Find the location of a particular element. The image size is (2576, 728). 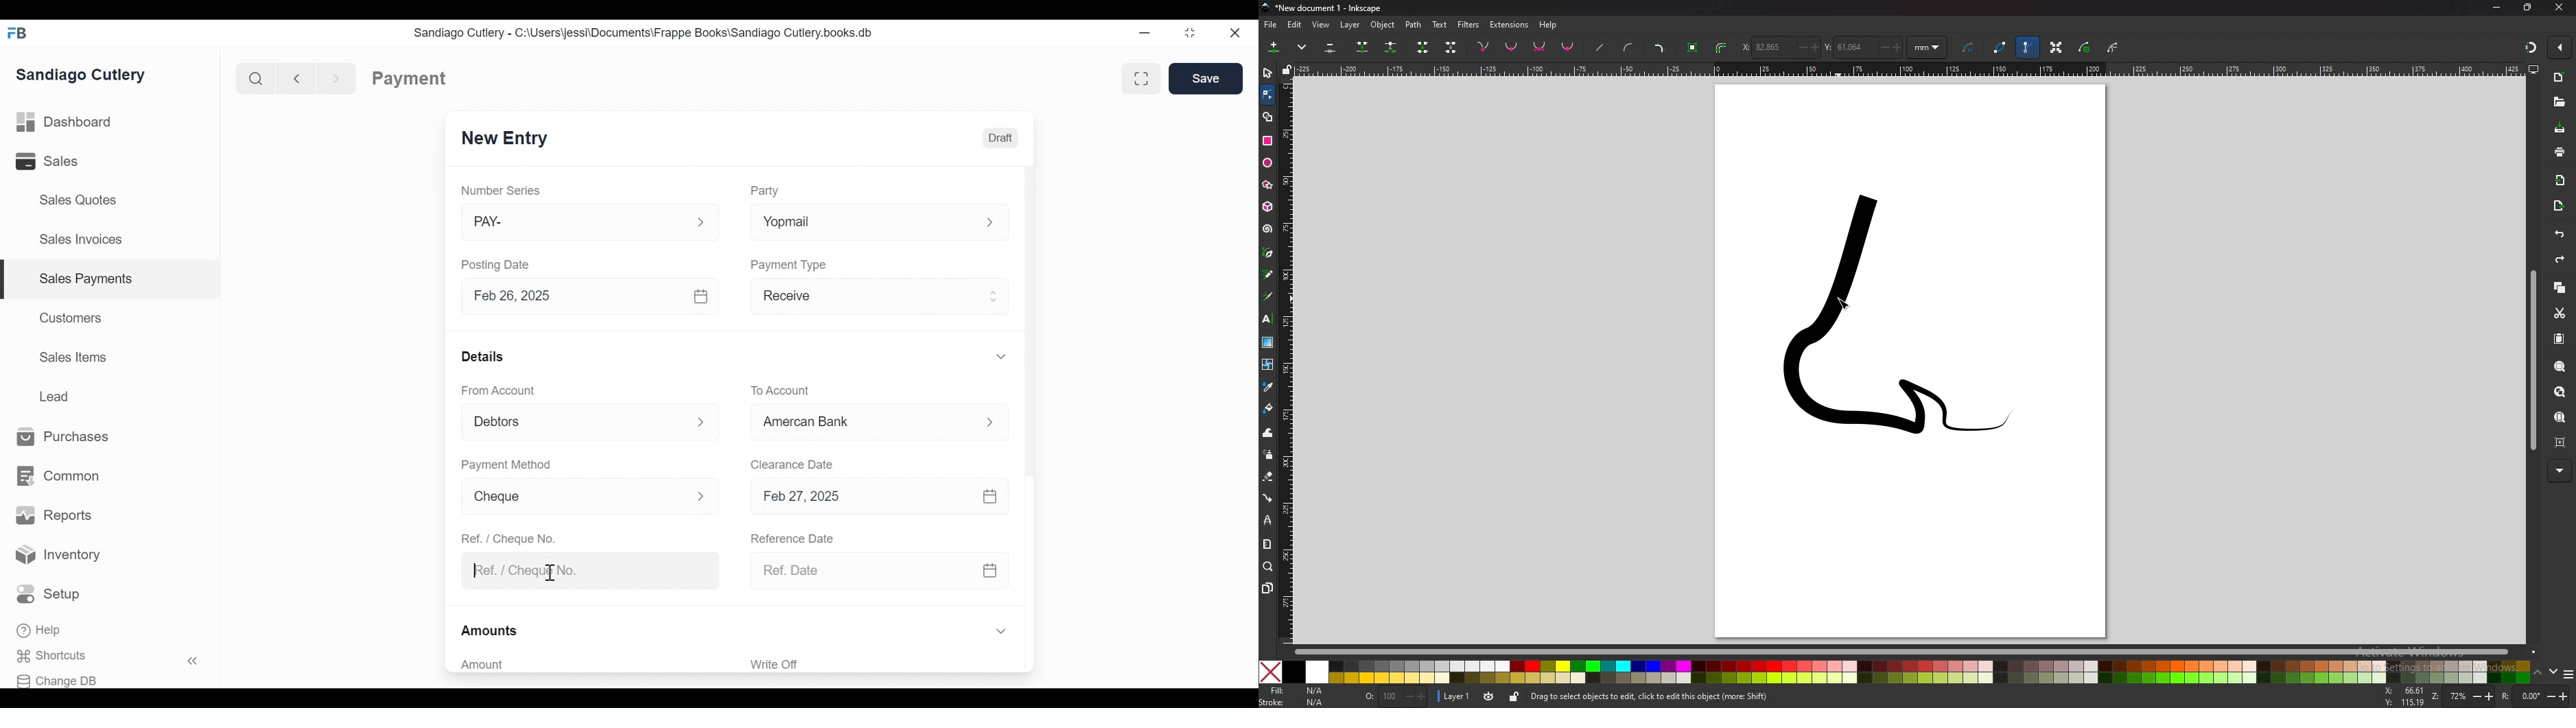

Expand is located at coordinates (993, 423).